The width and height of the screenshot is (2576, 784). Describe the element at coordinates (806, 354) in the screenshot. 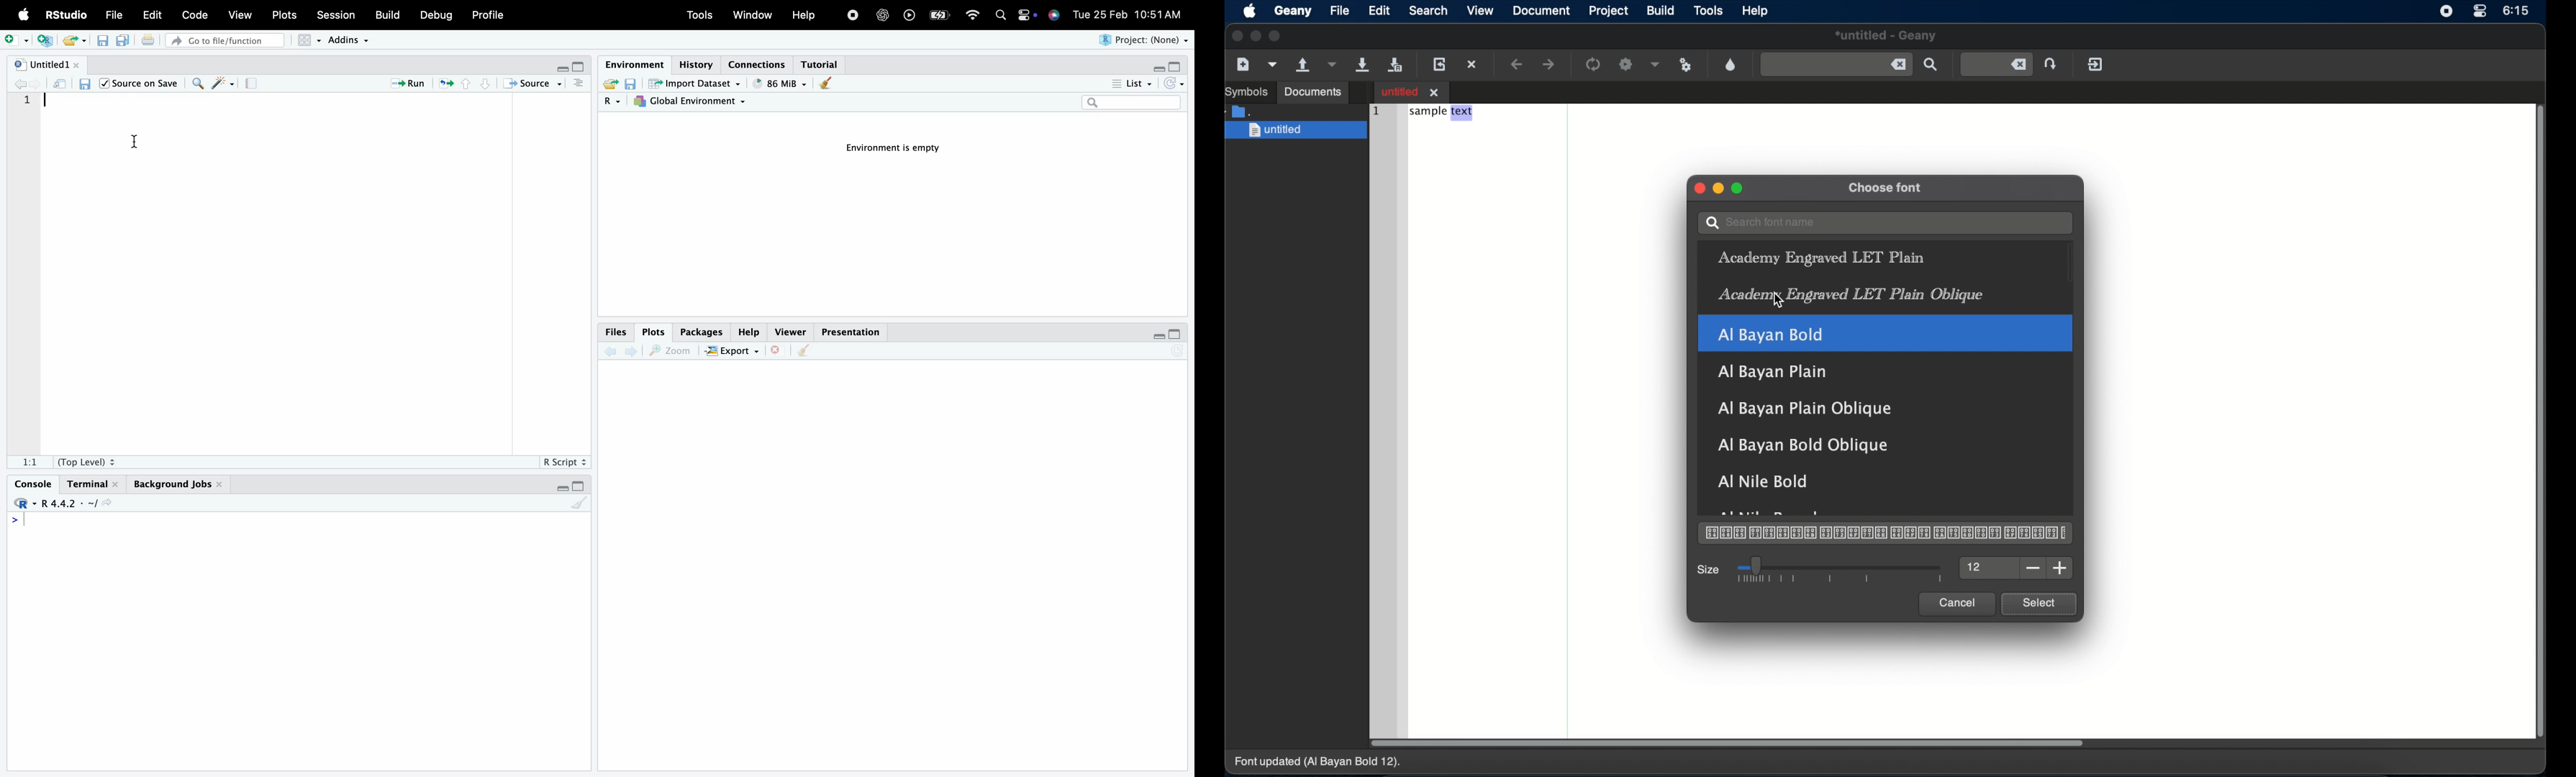

I see `clear` at that location.